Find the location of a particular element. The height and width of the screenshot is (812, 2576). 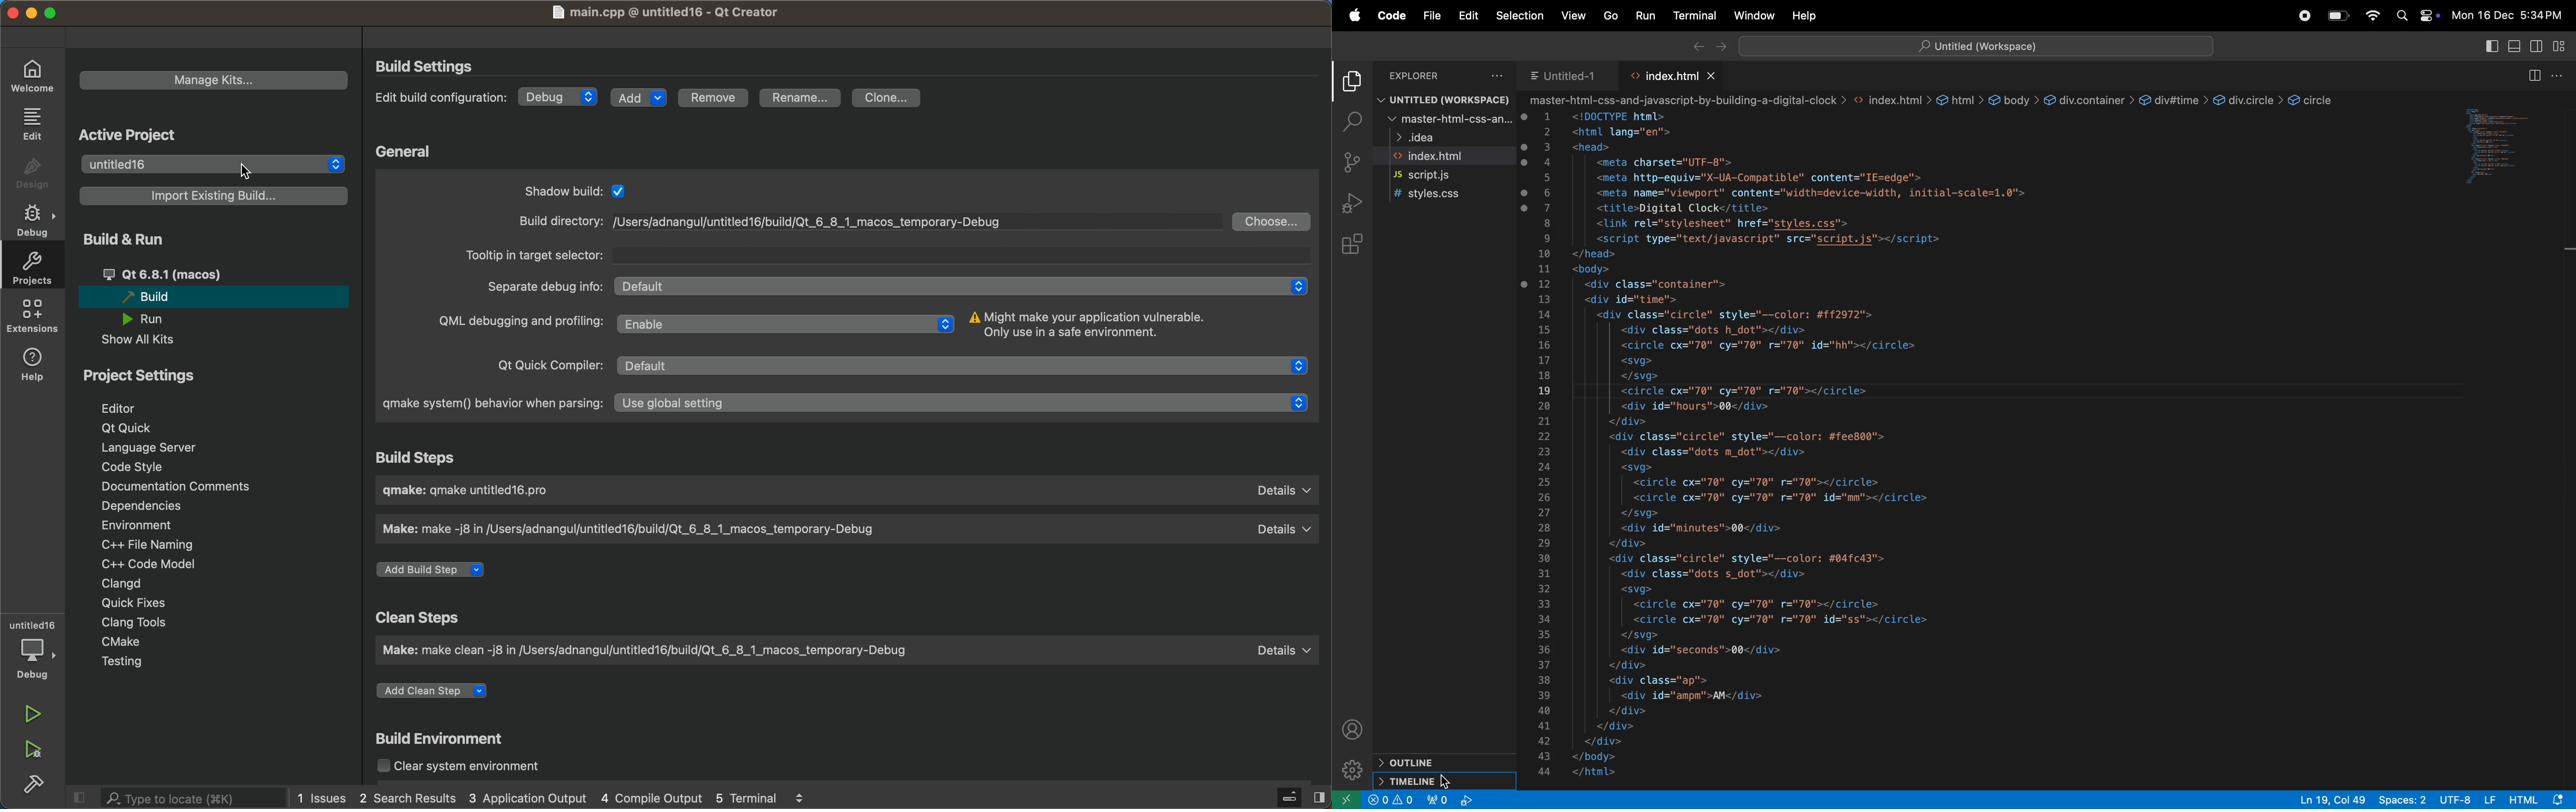

<meta name="viewport" content="width=device-width, initial-scale=1.0"> is located at coordinates (1809, 193).